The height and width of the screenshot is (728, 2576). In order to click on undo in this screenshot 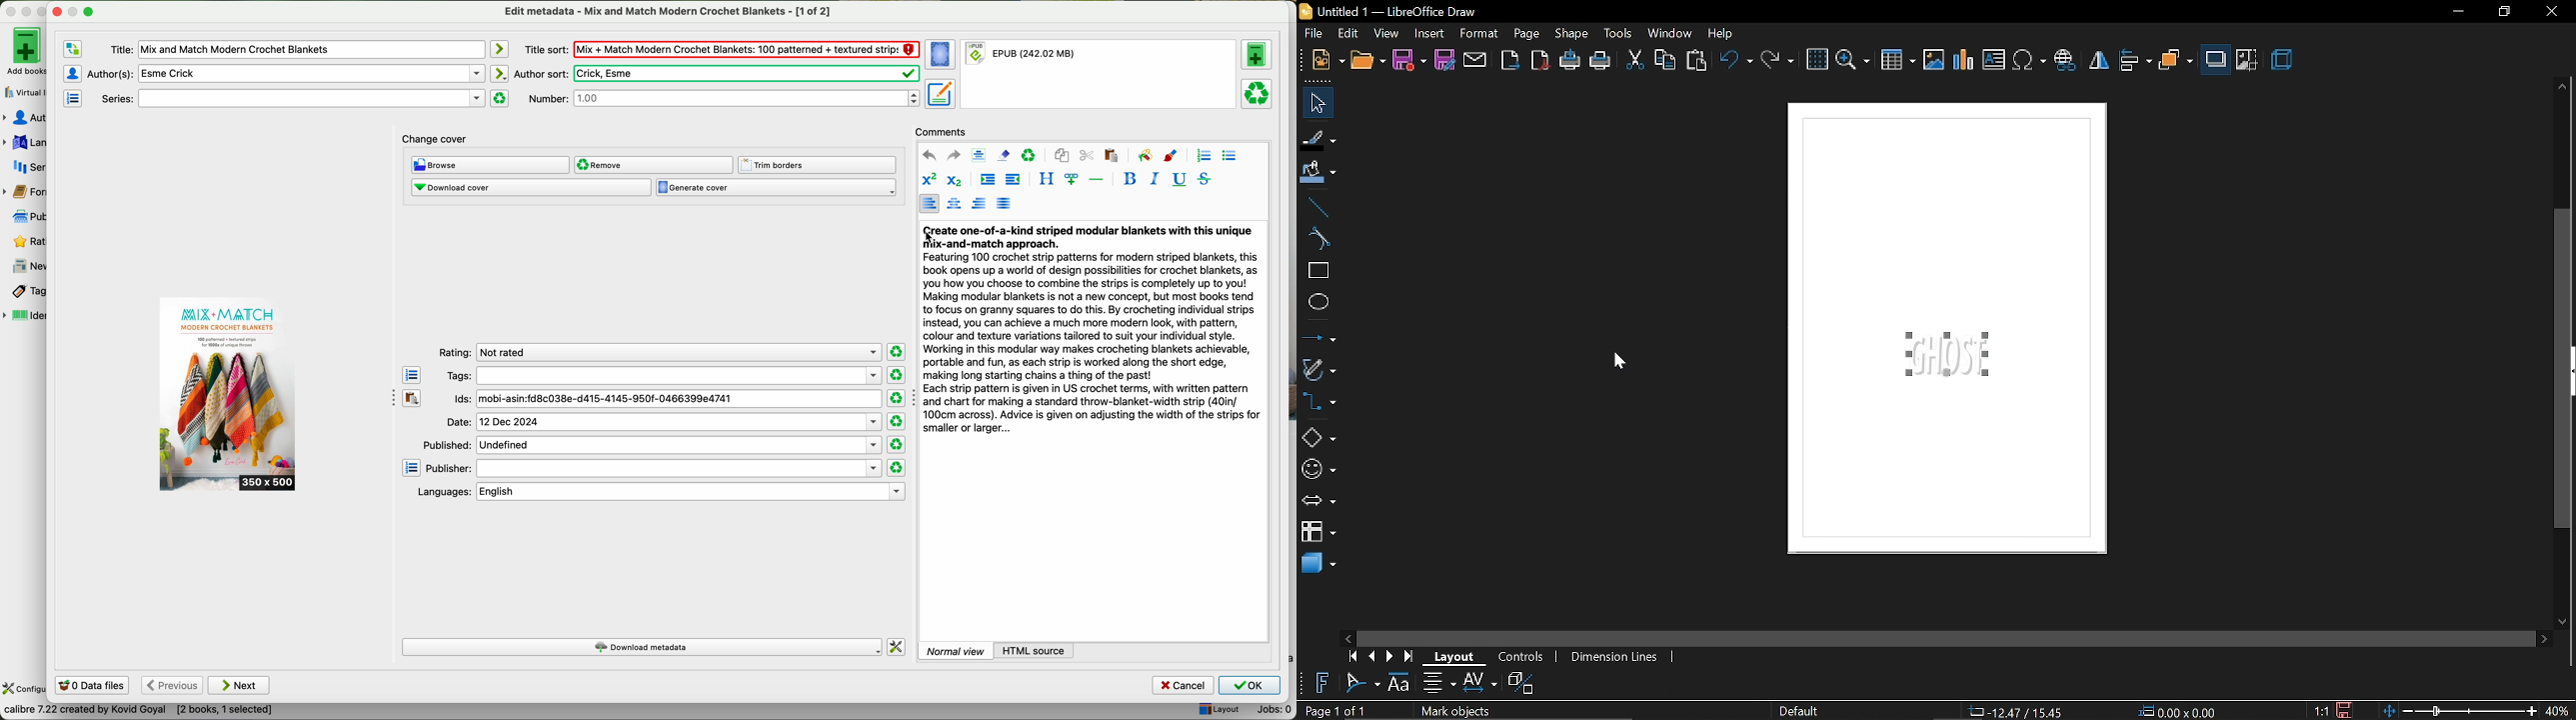, I will do `click(930, 156)`.